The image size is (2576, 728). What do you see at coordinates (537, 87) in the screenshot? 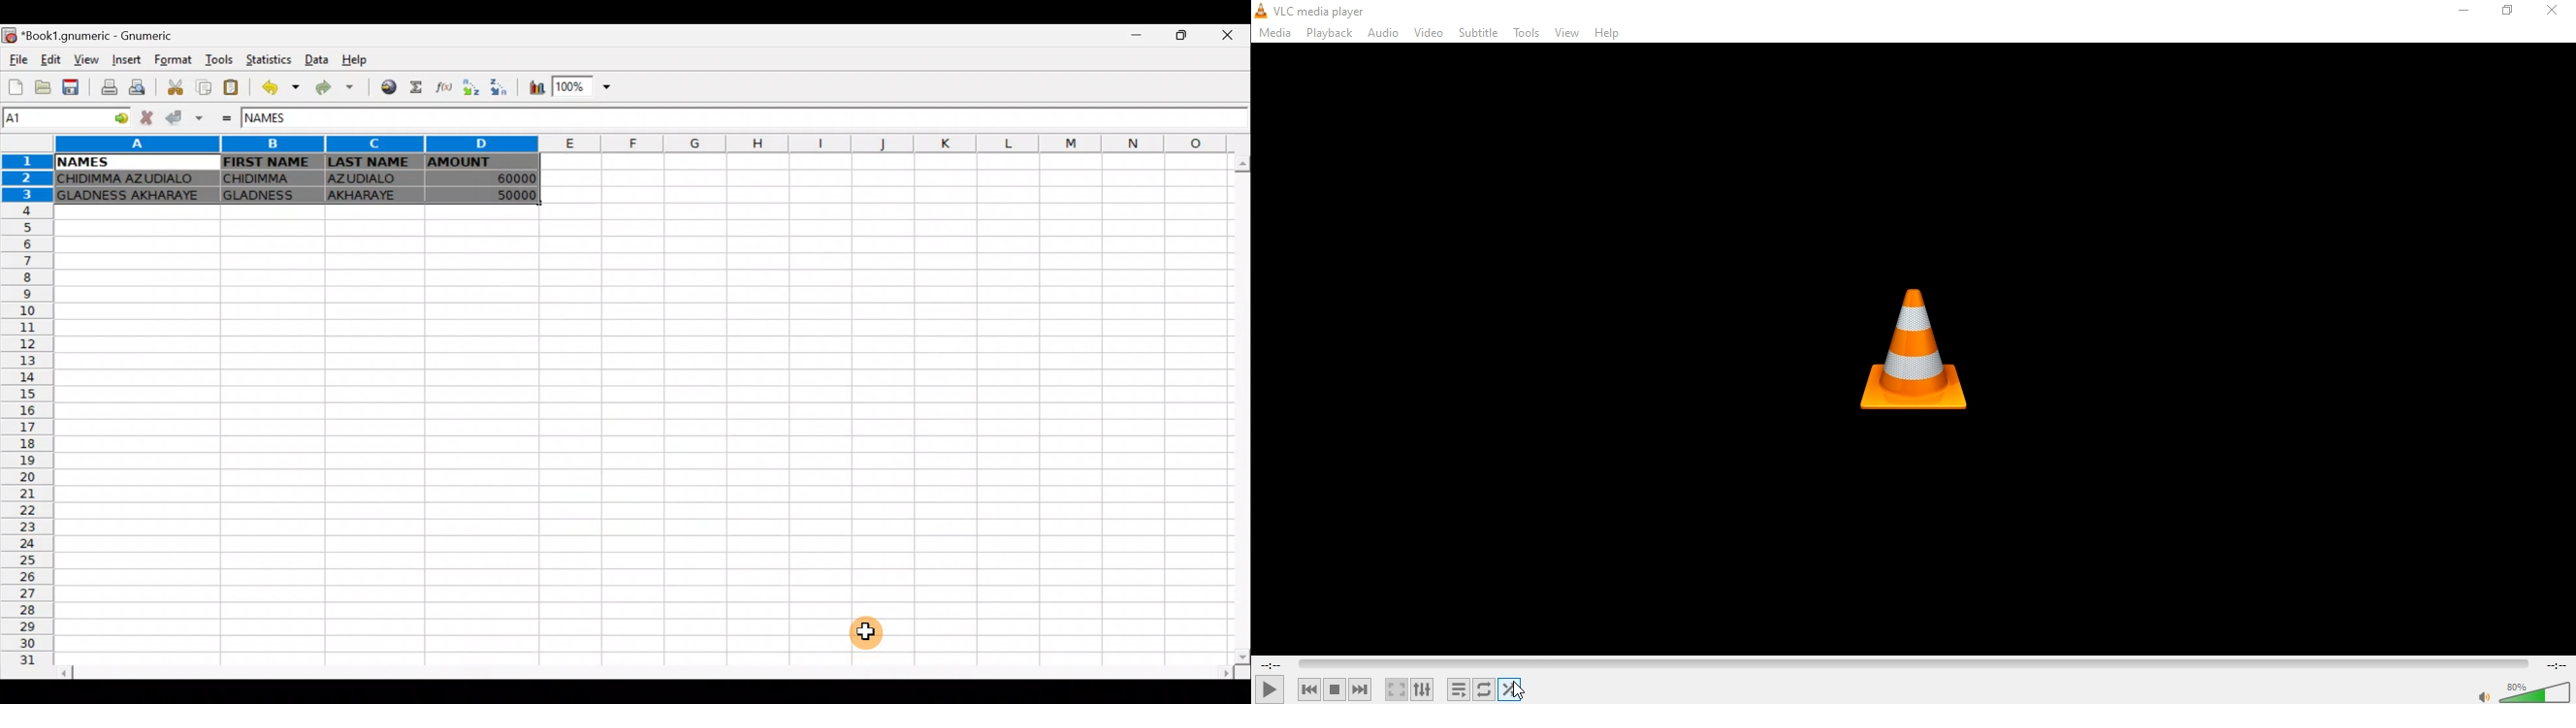
I see `Insert chart` at bounding box center [537, 87].